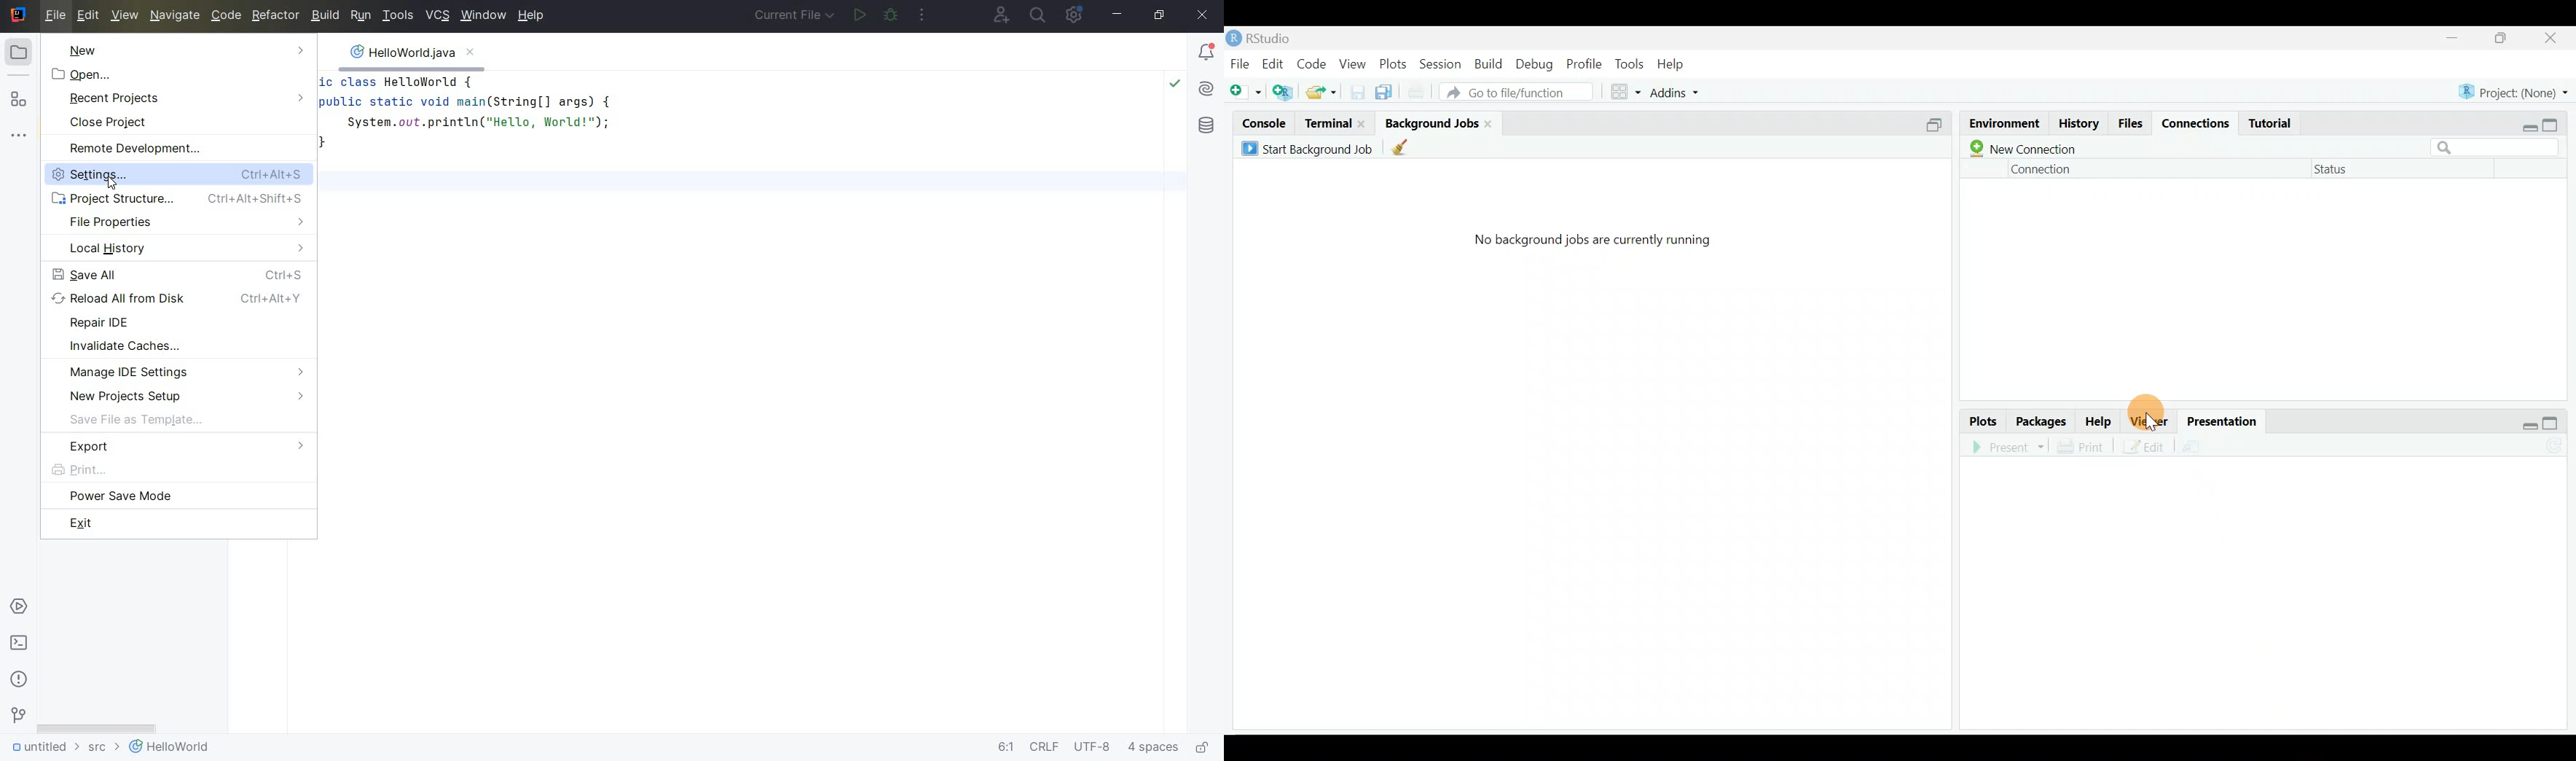  I want to click on Save all open documents, so click(1386, 89).